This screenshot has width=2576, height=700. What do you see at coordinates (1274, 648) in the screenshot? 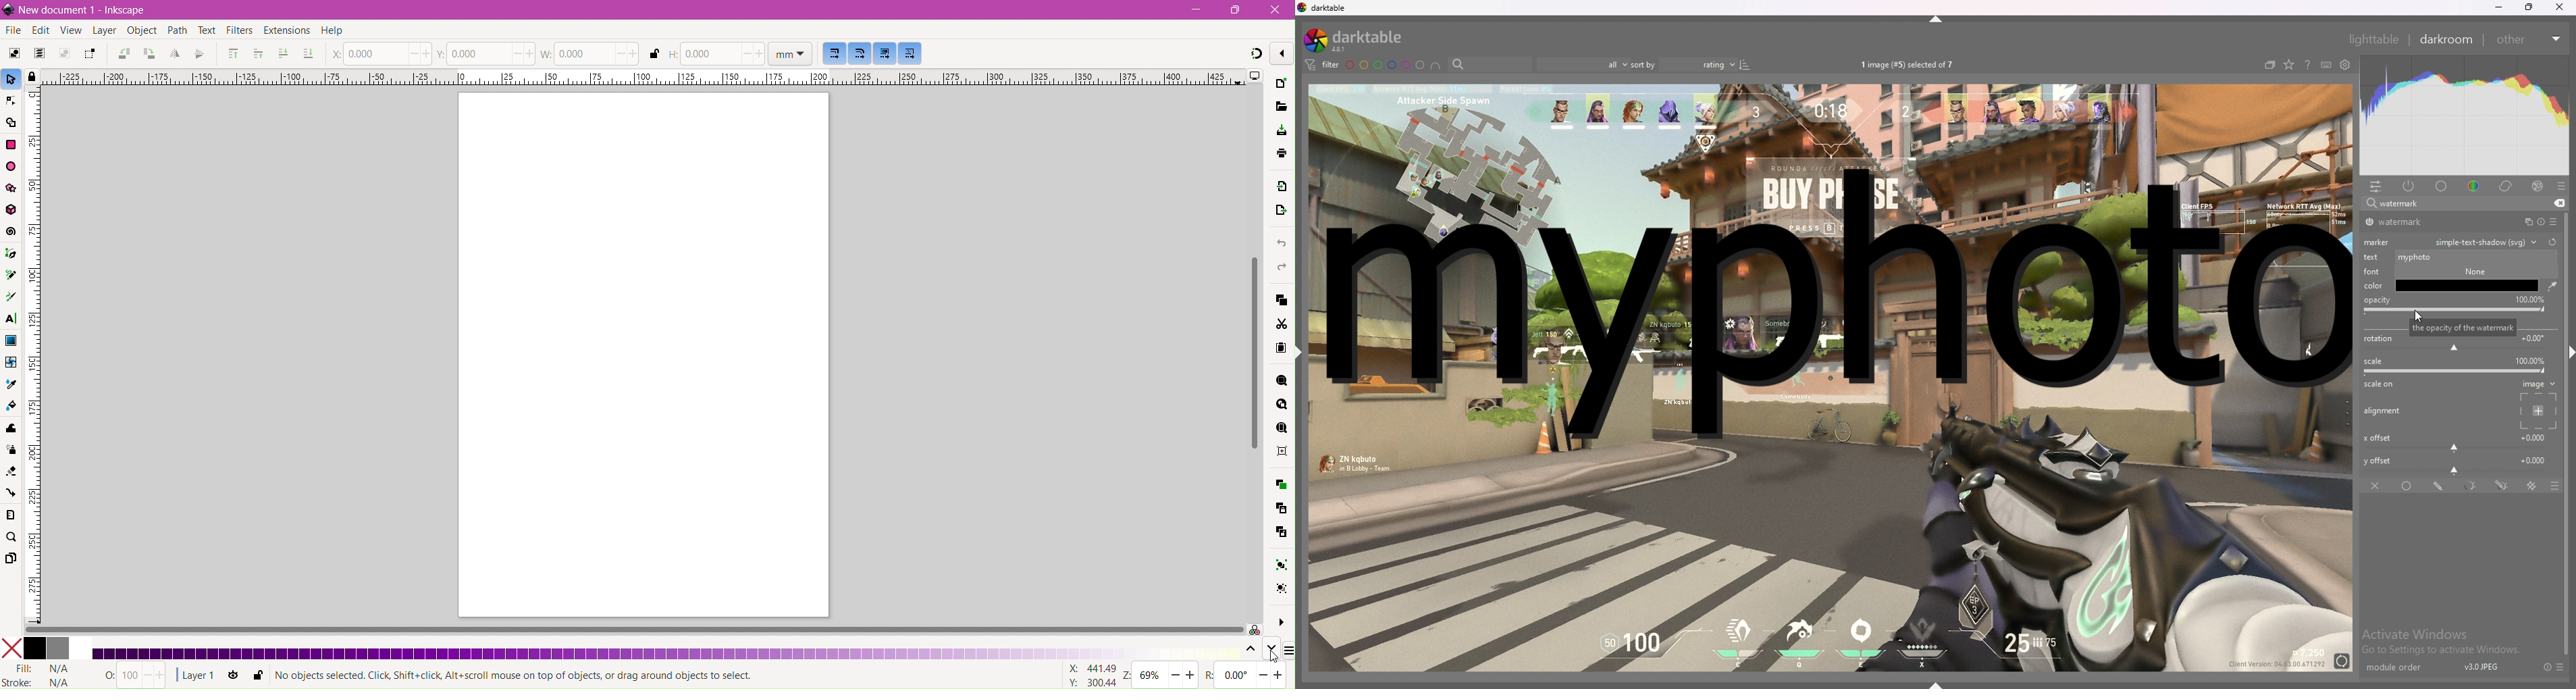
I see `Go down one level` at bounding box center [1274, 648].